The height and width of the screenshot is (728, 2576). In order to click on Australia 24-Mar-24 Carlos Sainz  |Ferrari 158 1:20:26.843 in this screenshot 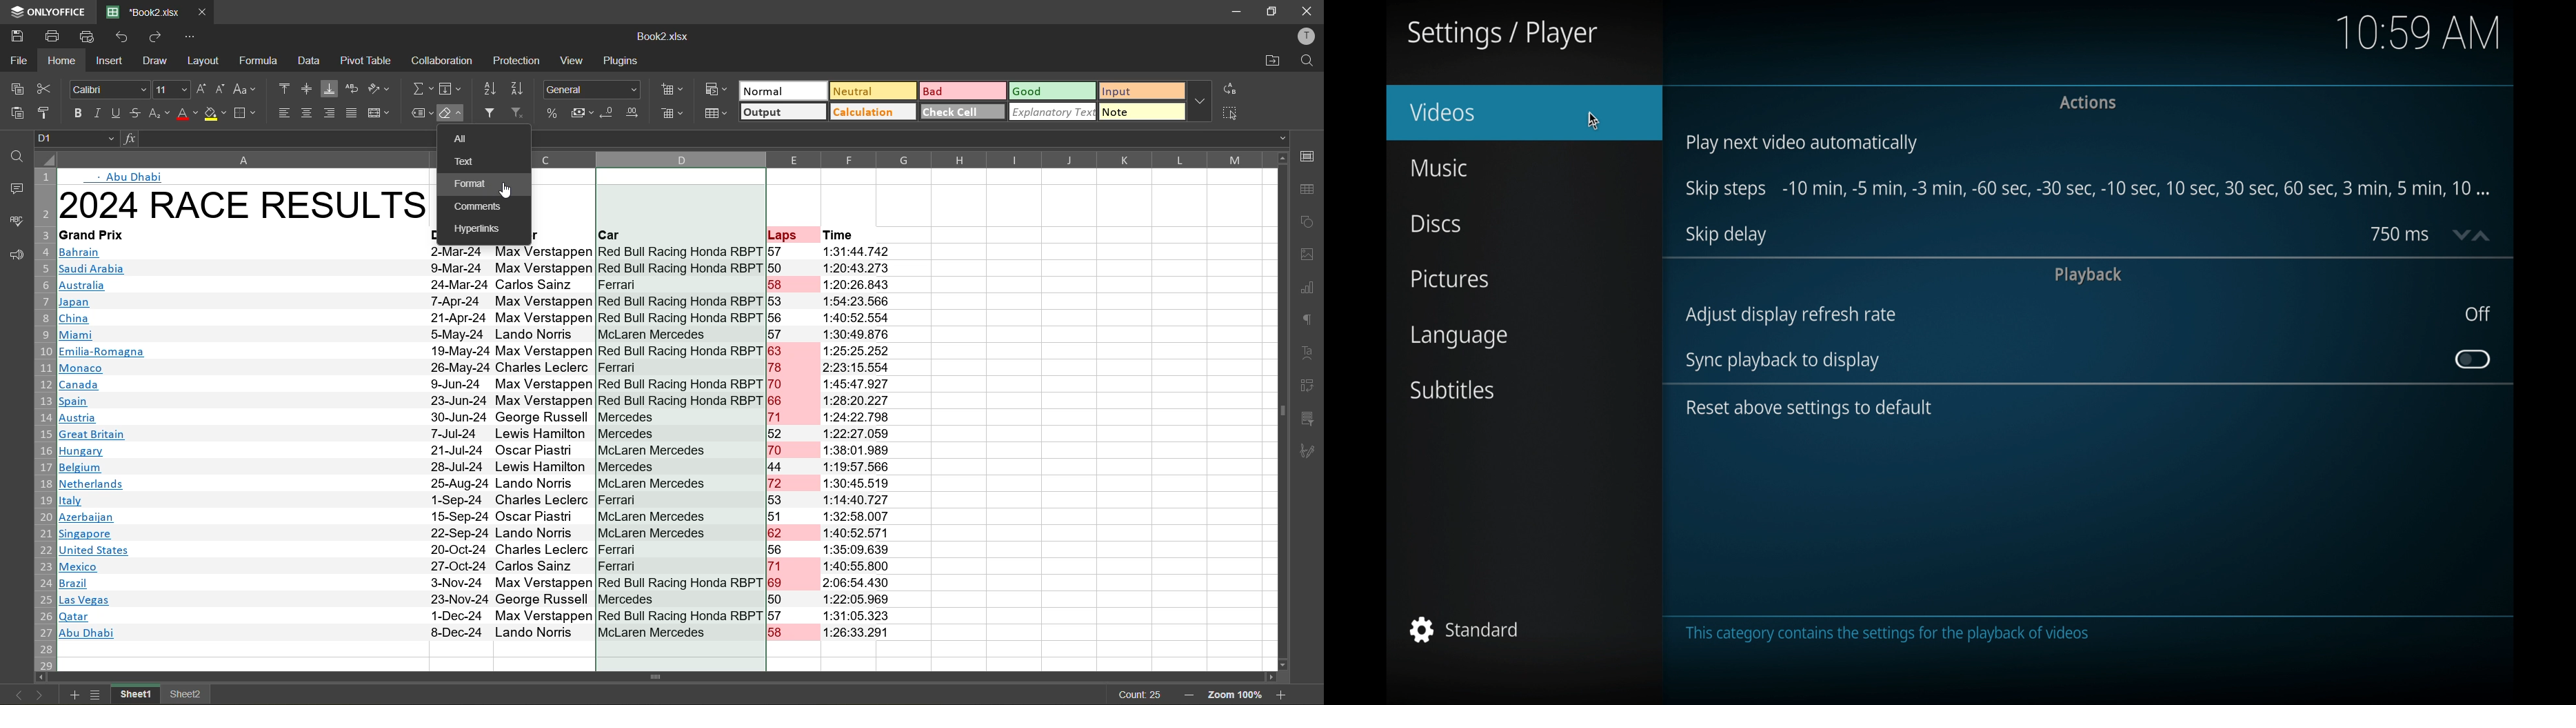, I will do `click(475, 285)`.